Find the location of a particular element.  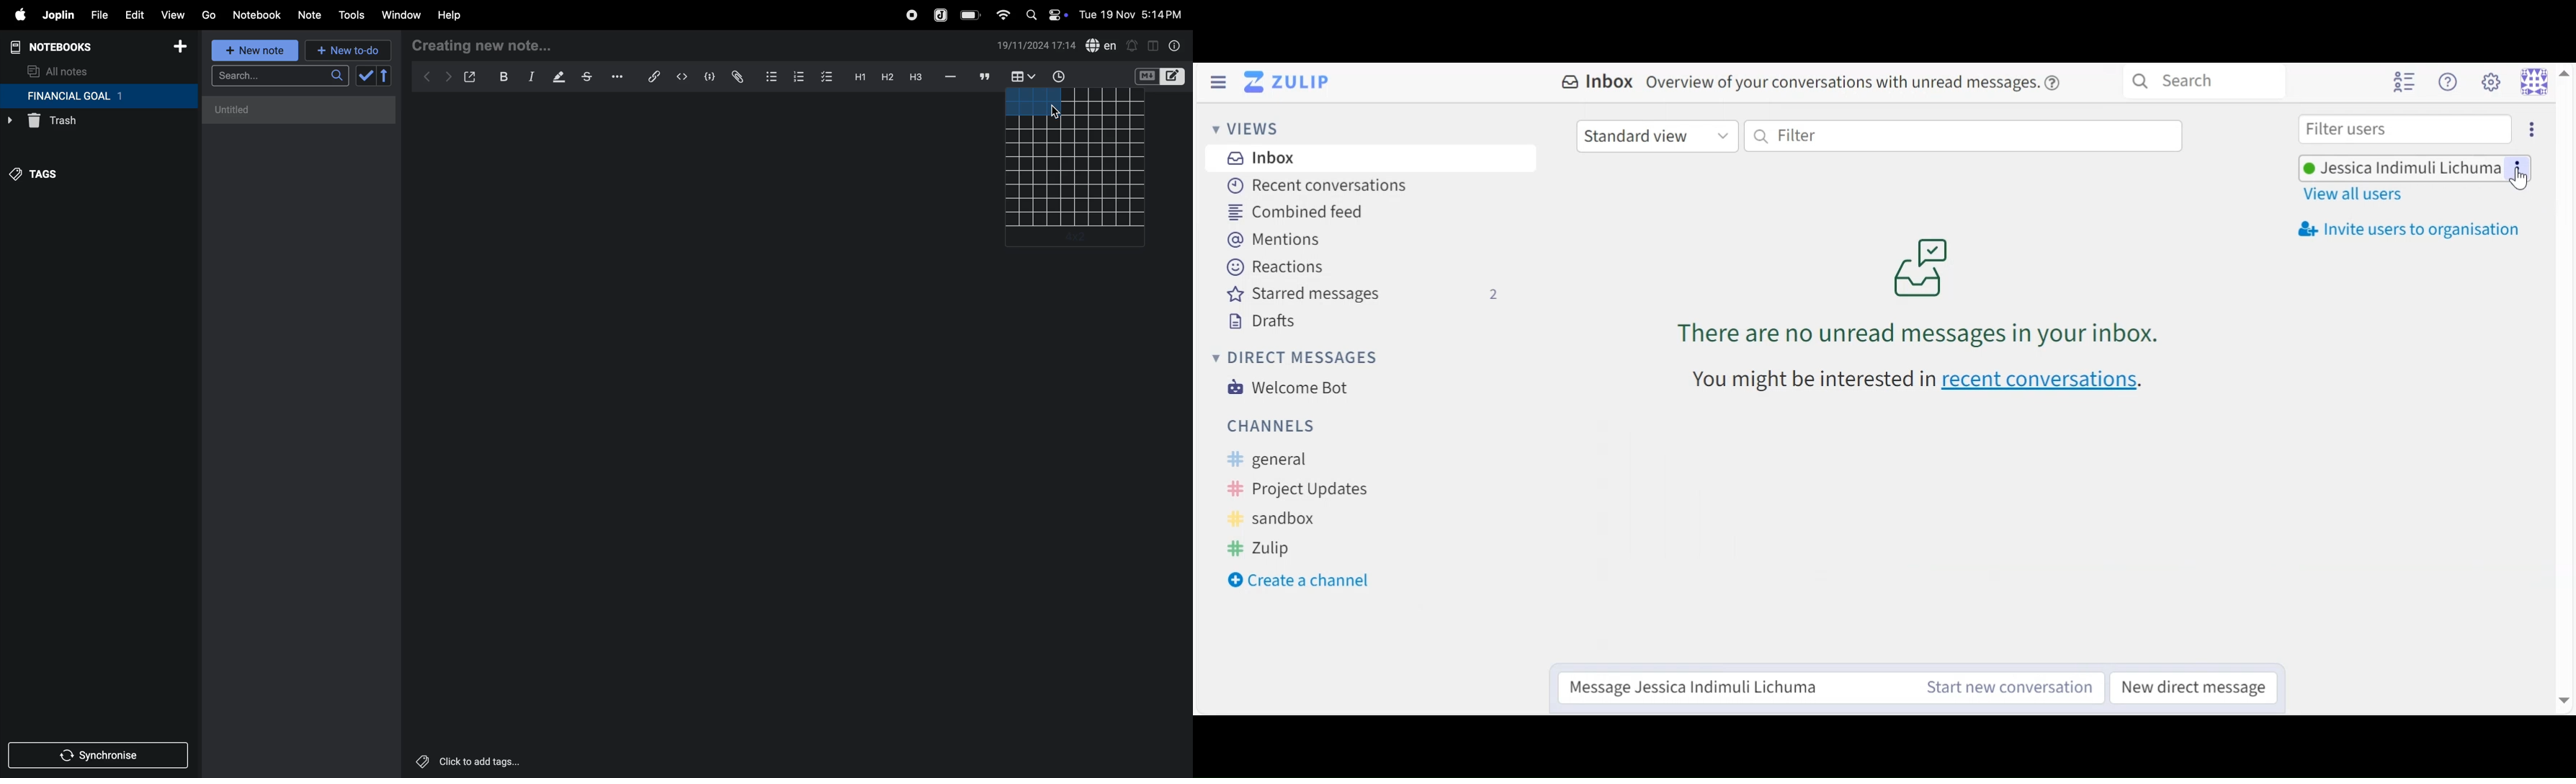

switch editor is located at coordinates (1158, 76).